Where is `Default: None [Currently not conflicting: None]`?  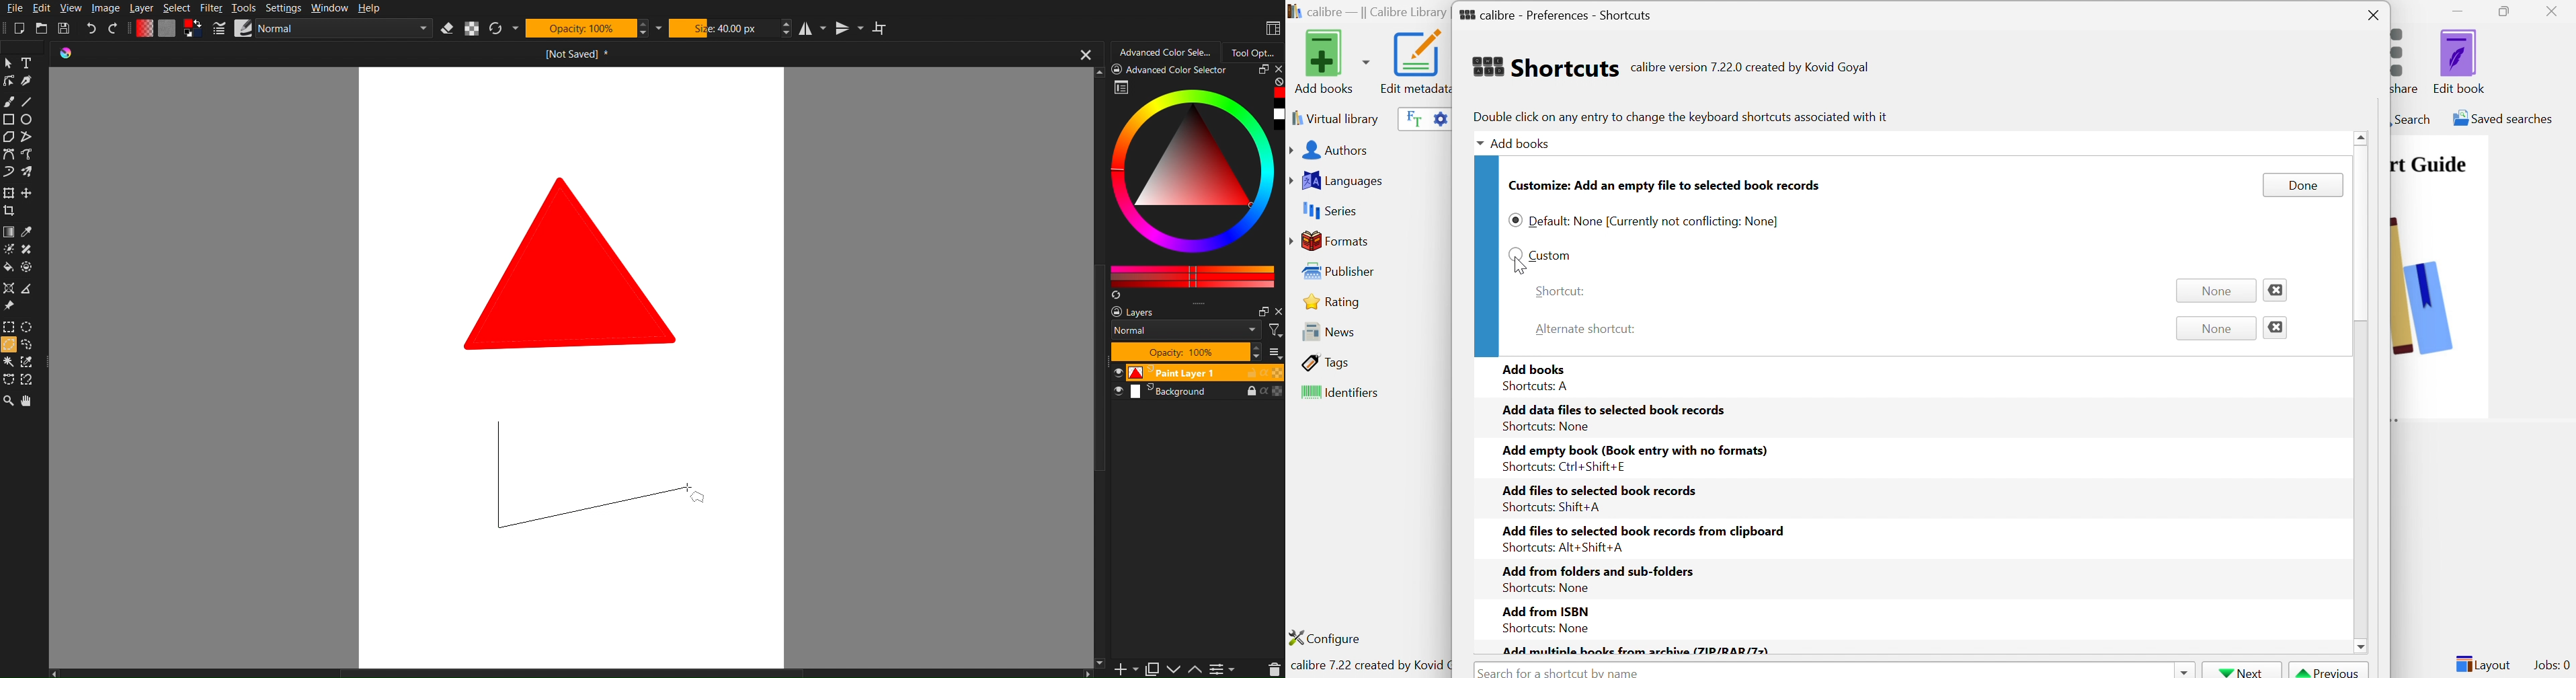 Default: None [Currently not conflicting: None] is located at coordinates (1656, 222).